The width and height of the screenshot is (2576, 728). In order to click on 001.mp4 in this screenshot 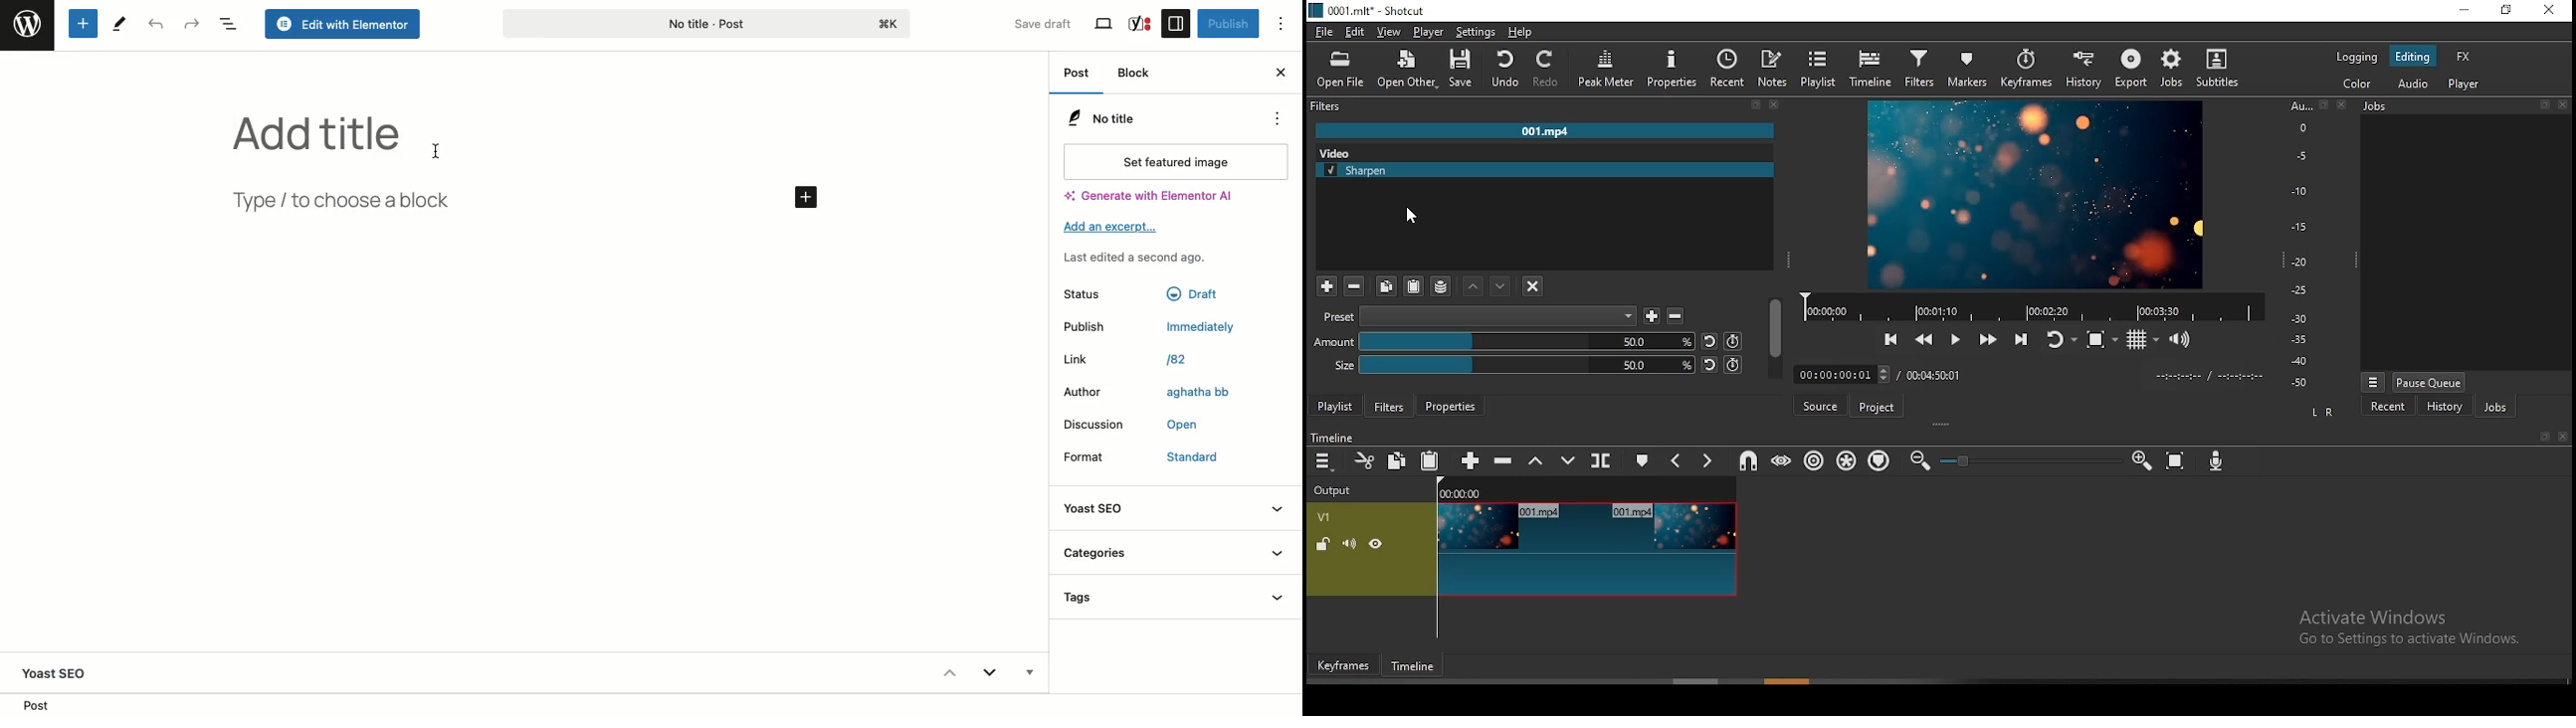, I will do `click(1548, 131)`.